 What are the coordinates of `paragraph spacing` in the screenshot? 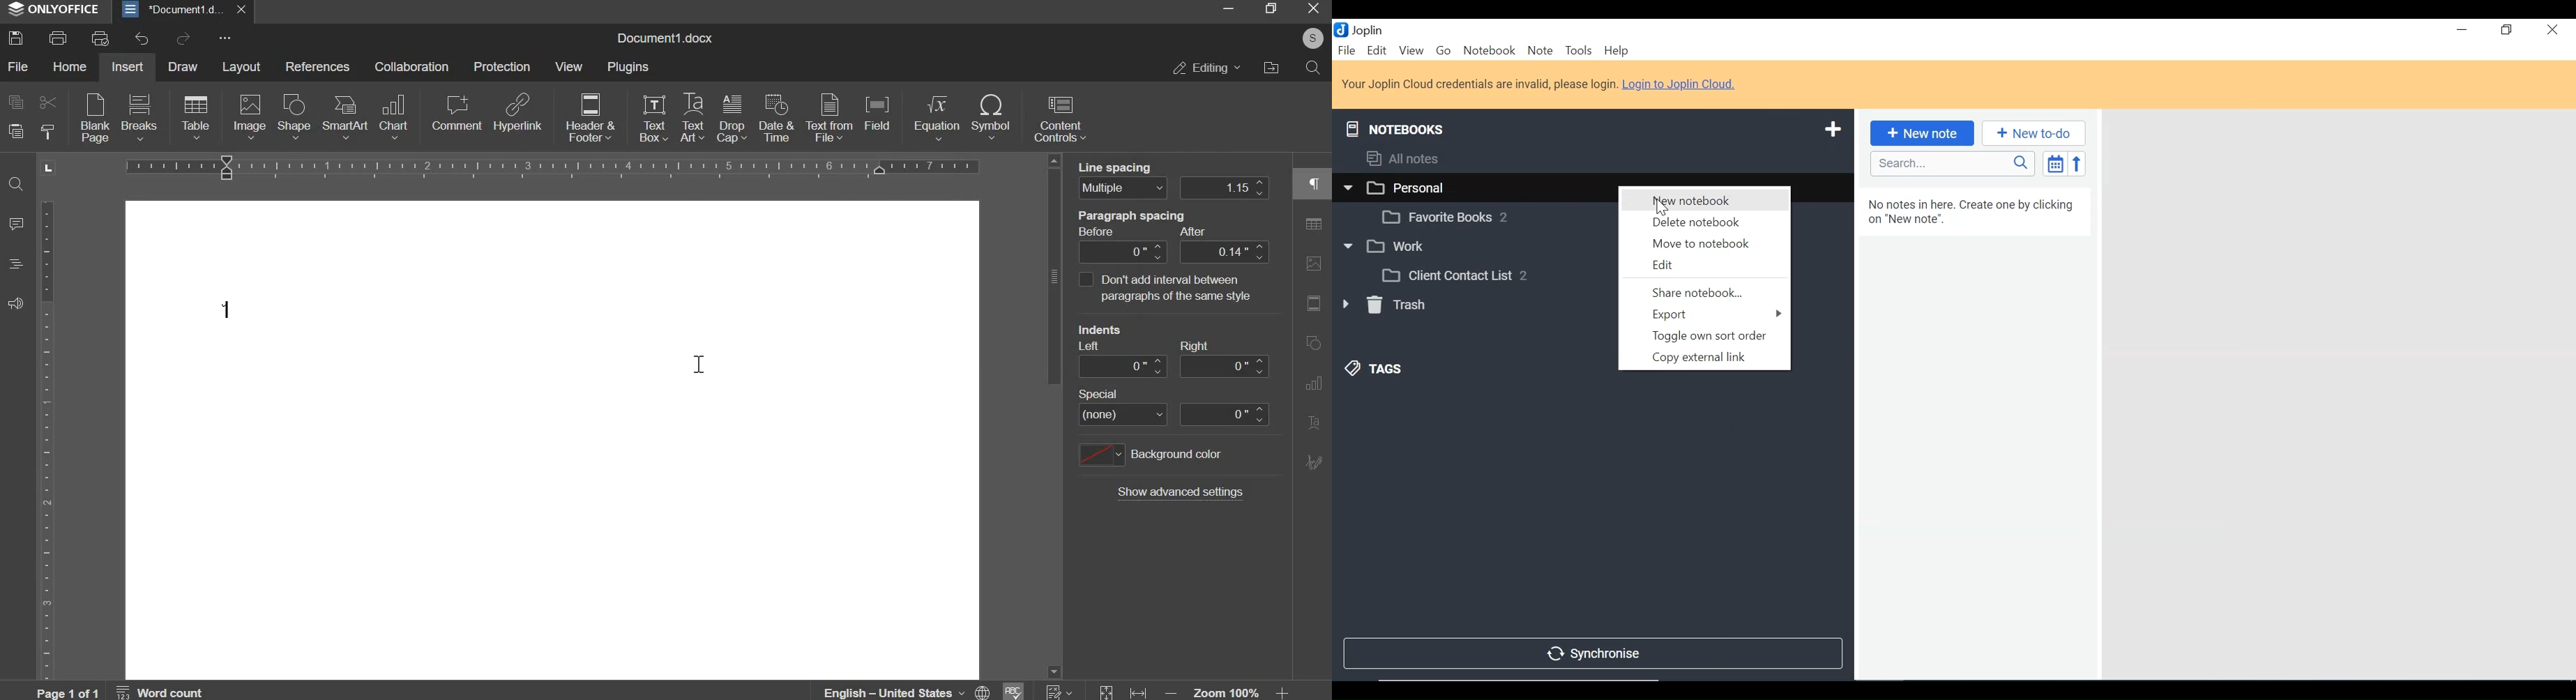 It's located at (1223, 251).